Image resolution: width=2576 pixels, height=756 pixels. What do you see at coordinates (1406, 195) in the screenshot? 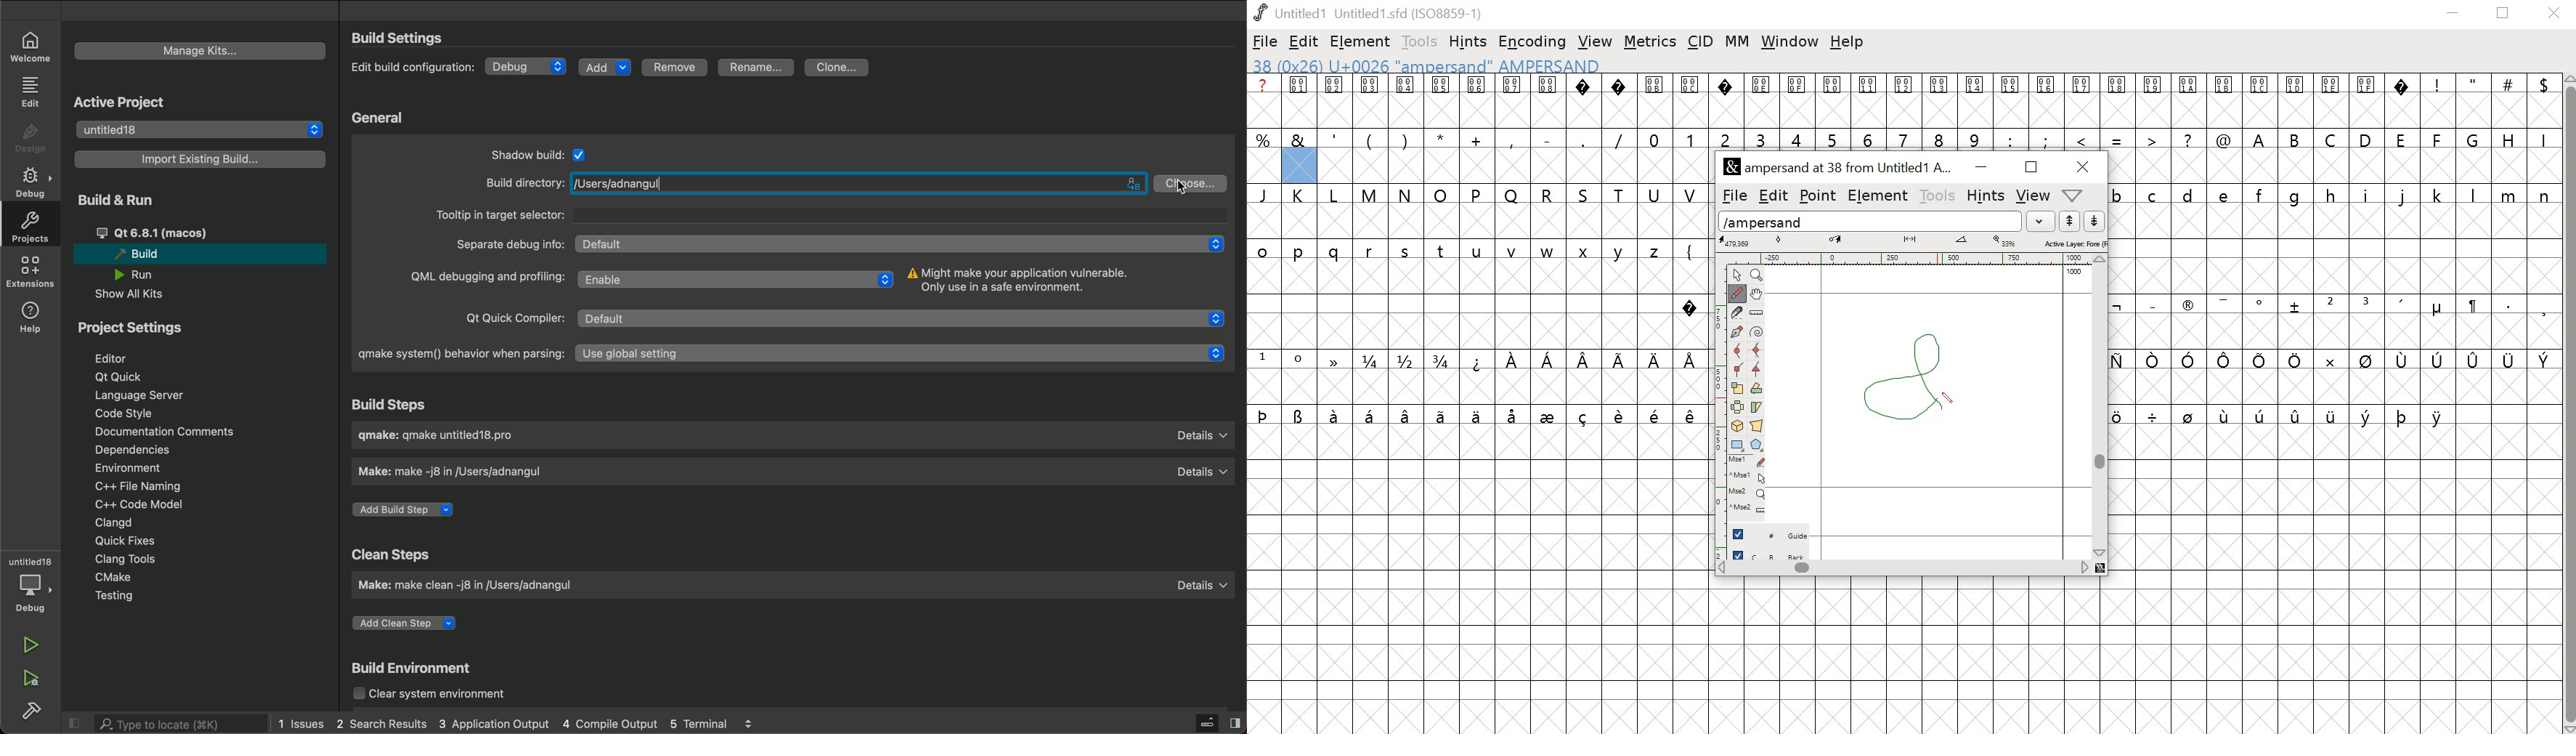
I see `N` at bounding box center [1406, 195].